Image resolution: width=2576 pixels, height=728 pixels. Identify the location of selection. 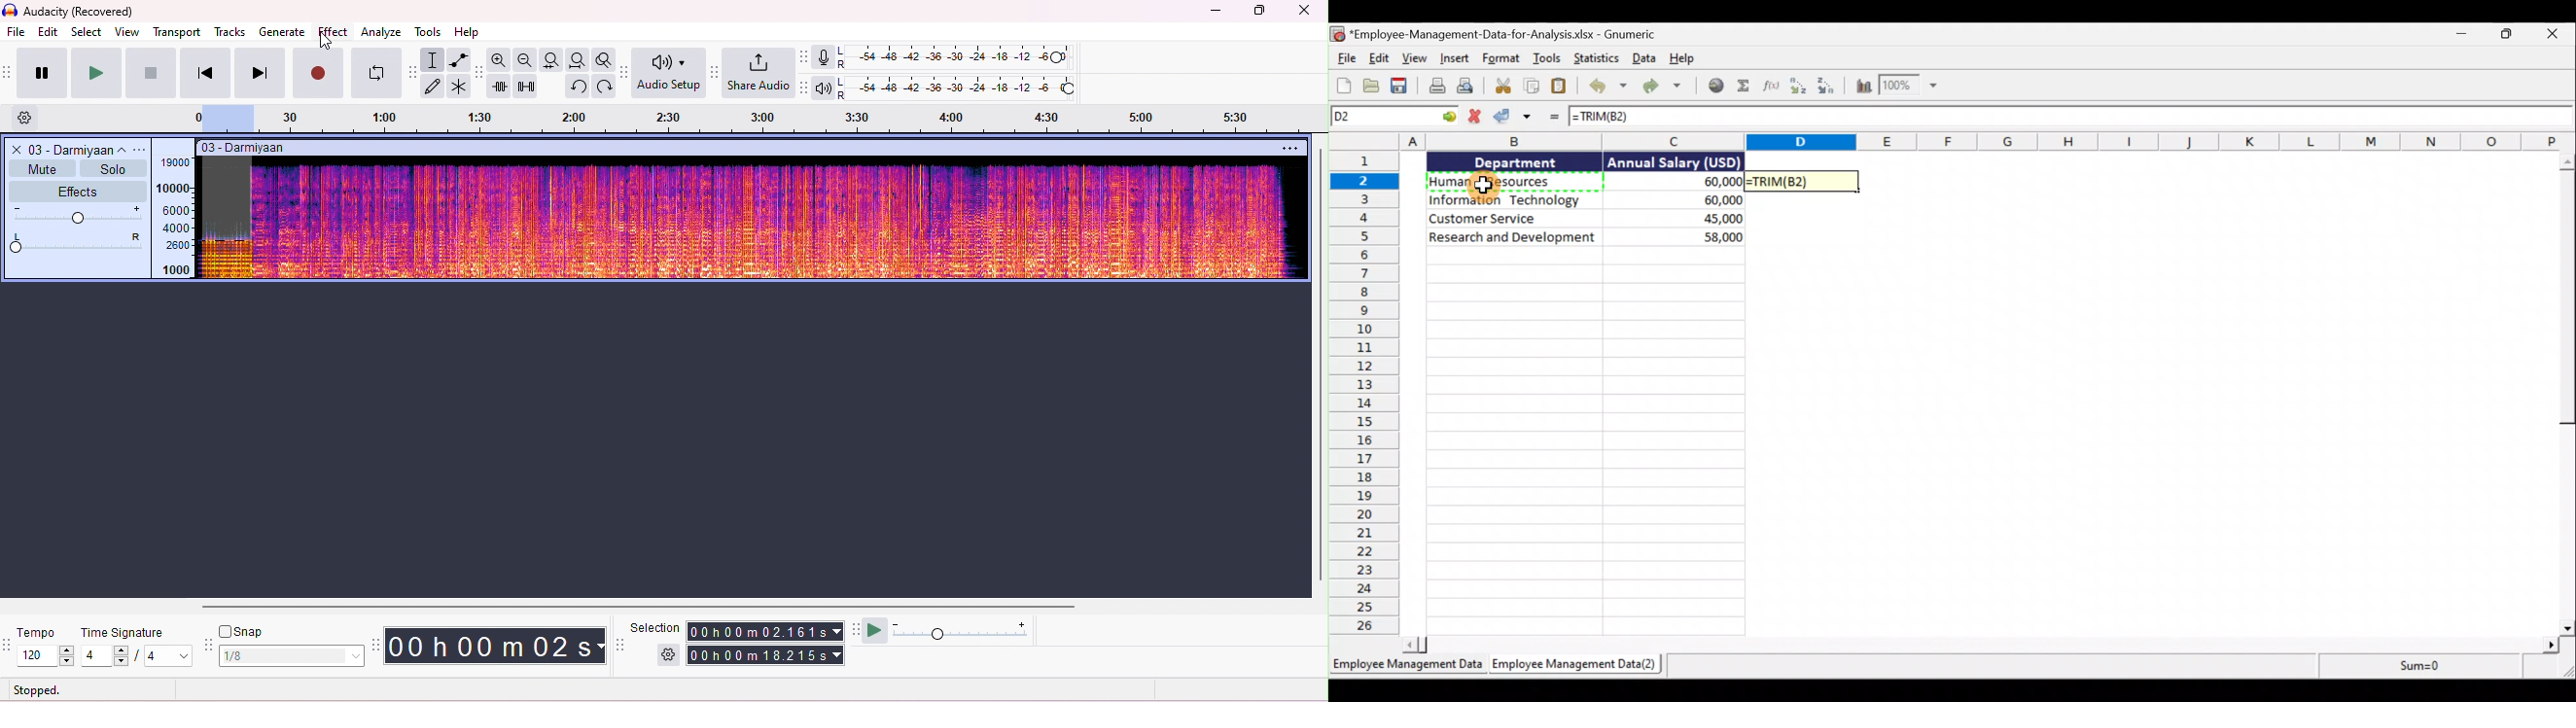
(435, 60).